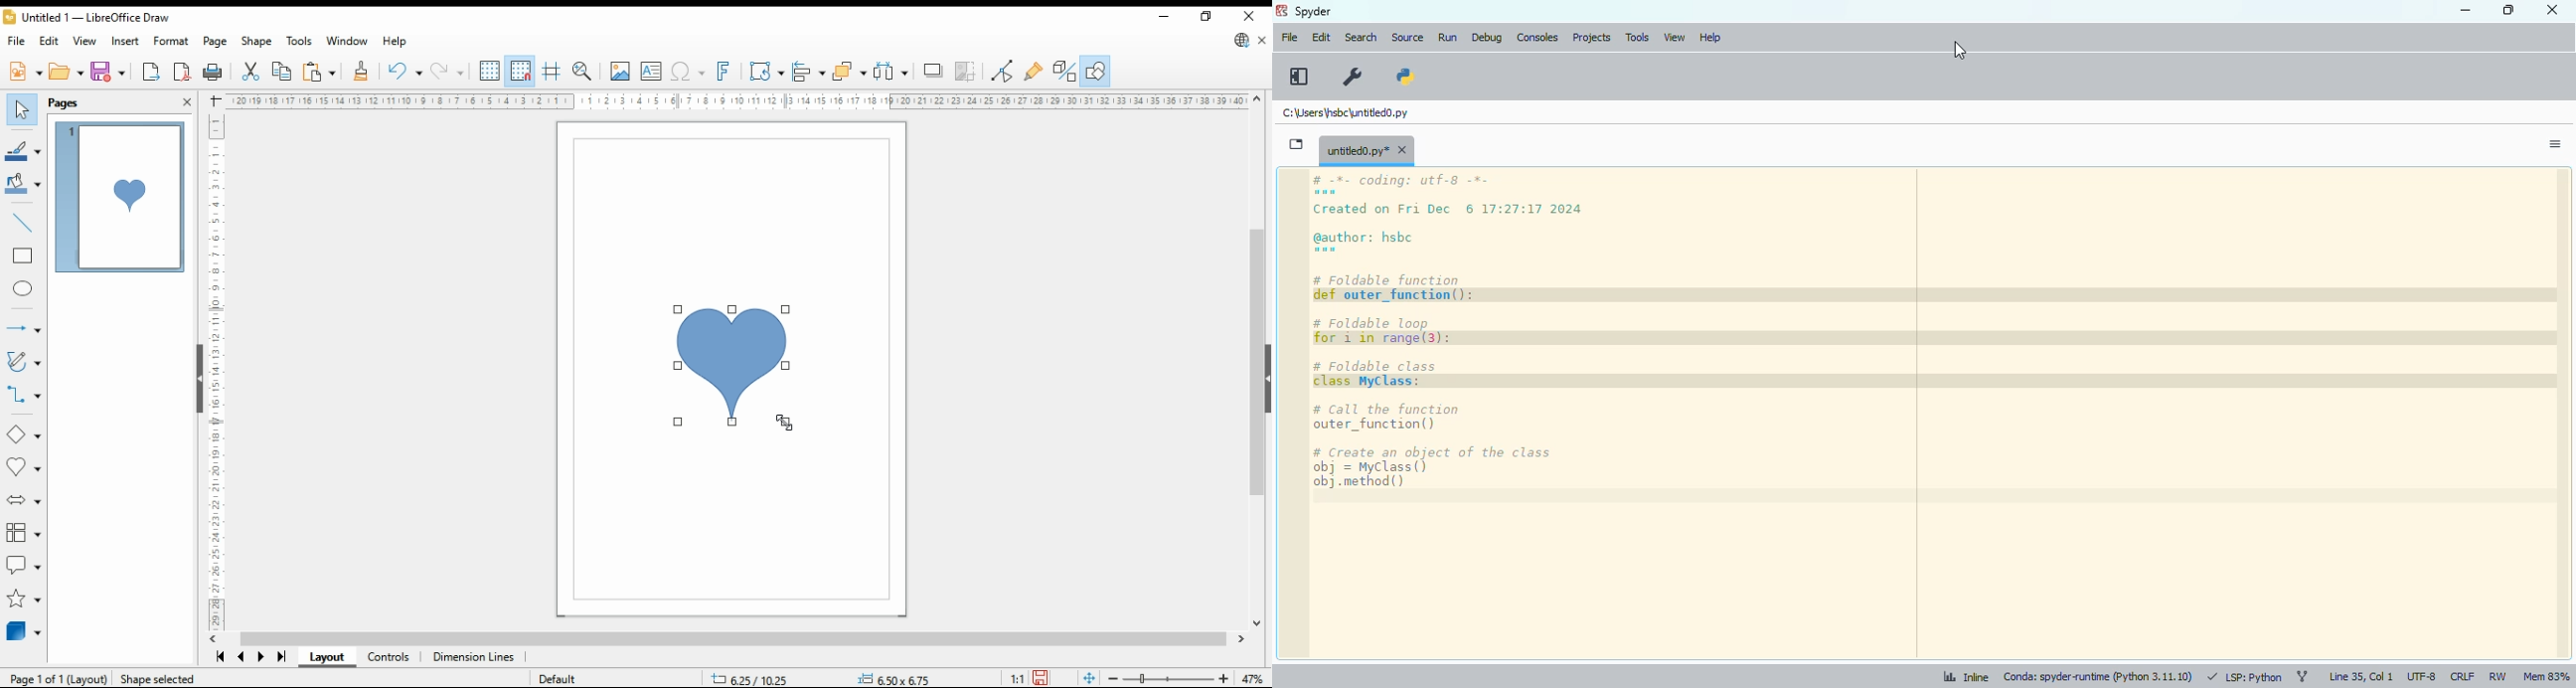 This screenshot has width=2576, height=700. I want to click on cursor, so click(1961, 51).